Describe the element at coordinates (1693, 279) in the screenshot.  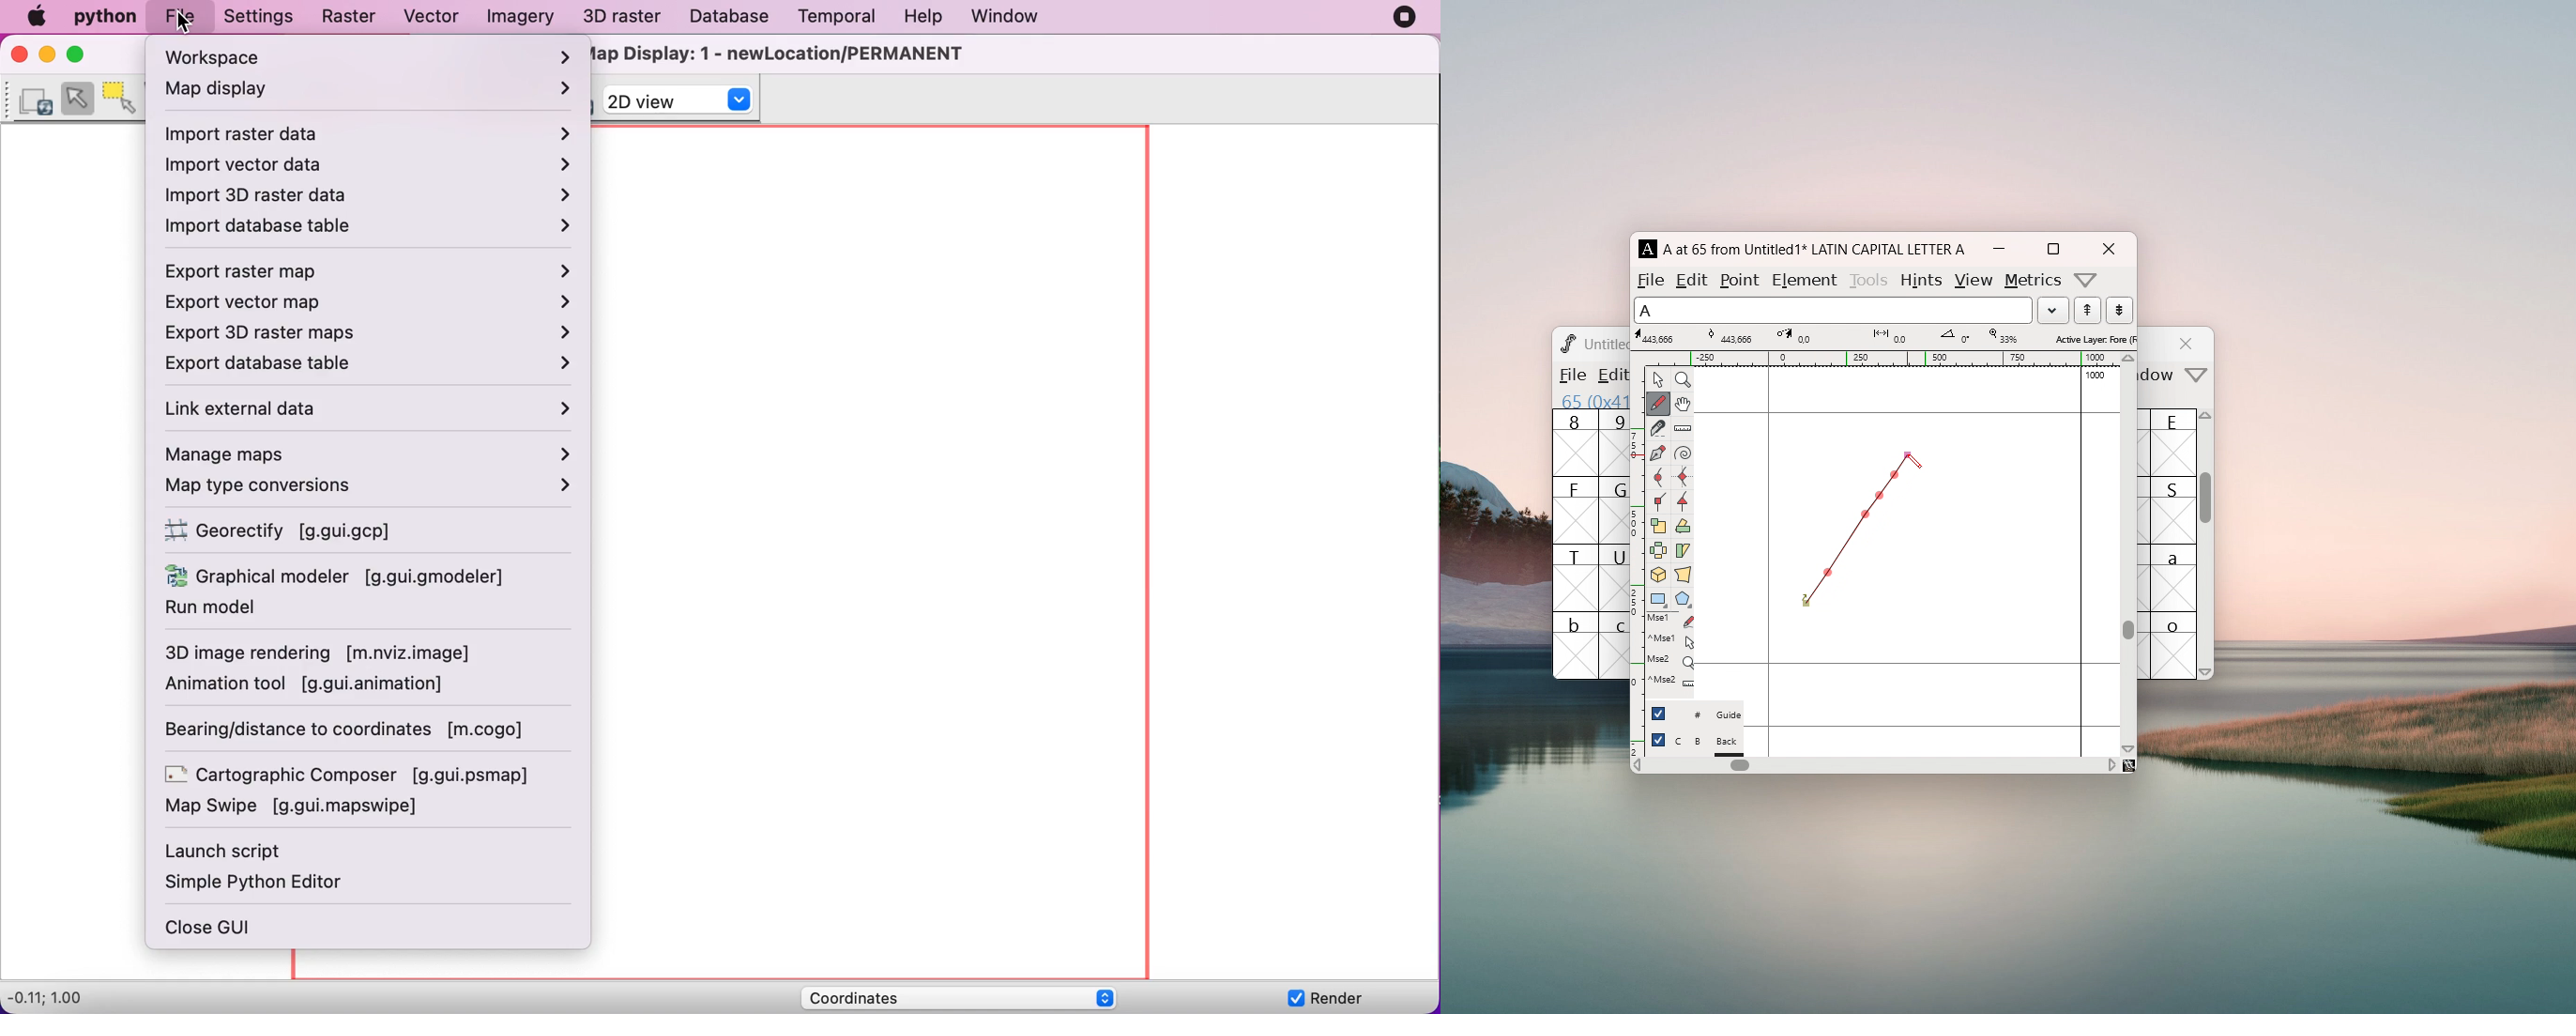
I see `edit` at that location.